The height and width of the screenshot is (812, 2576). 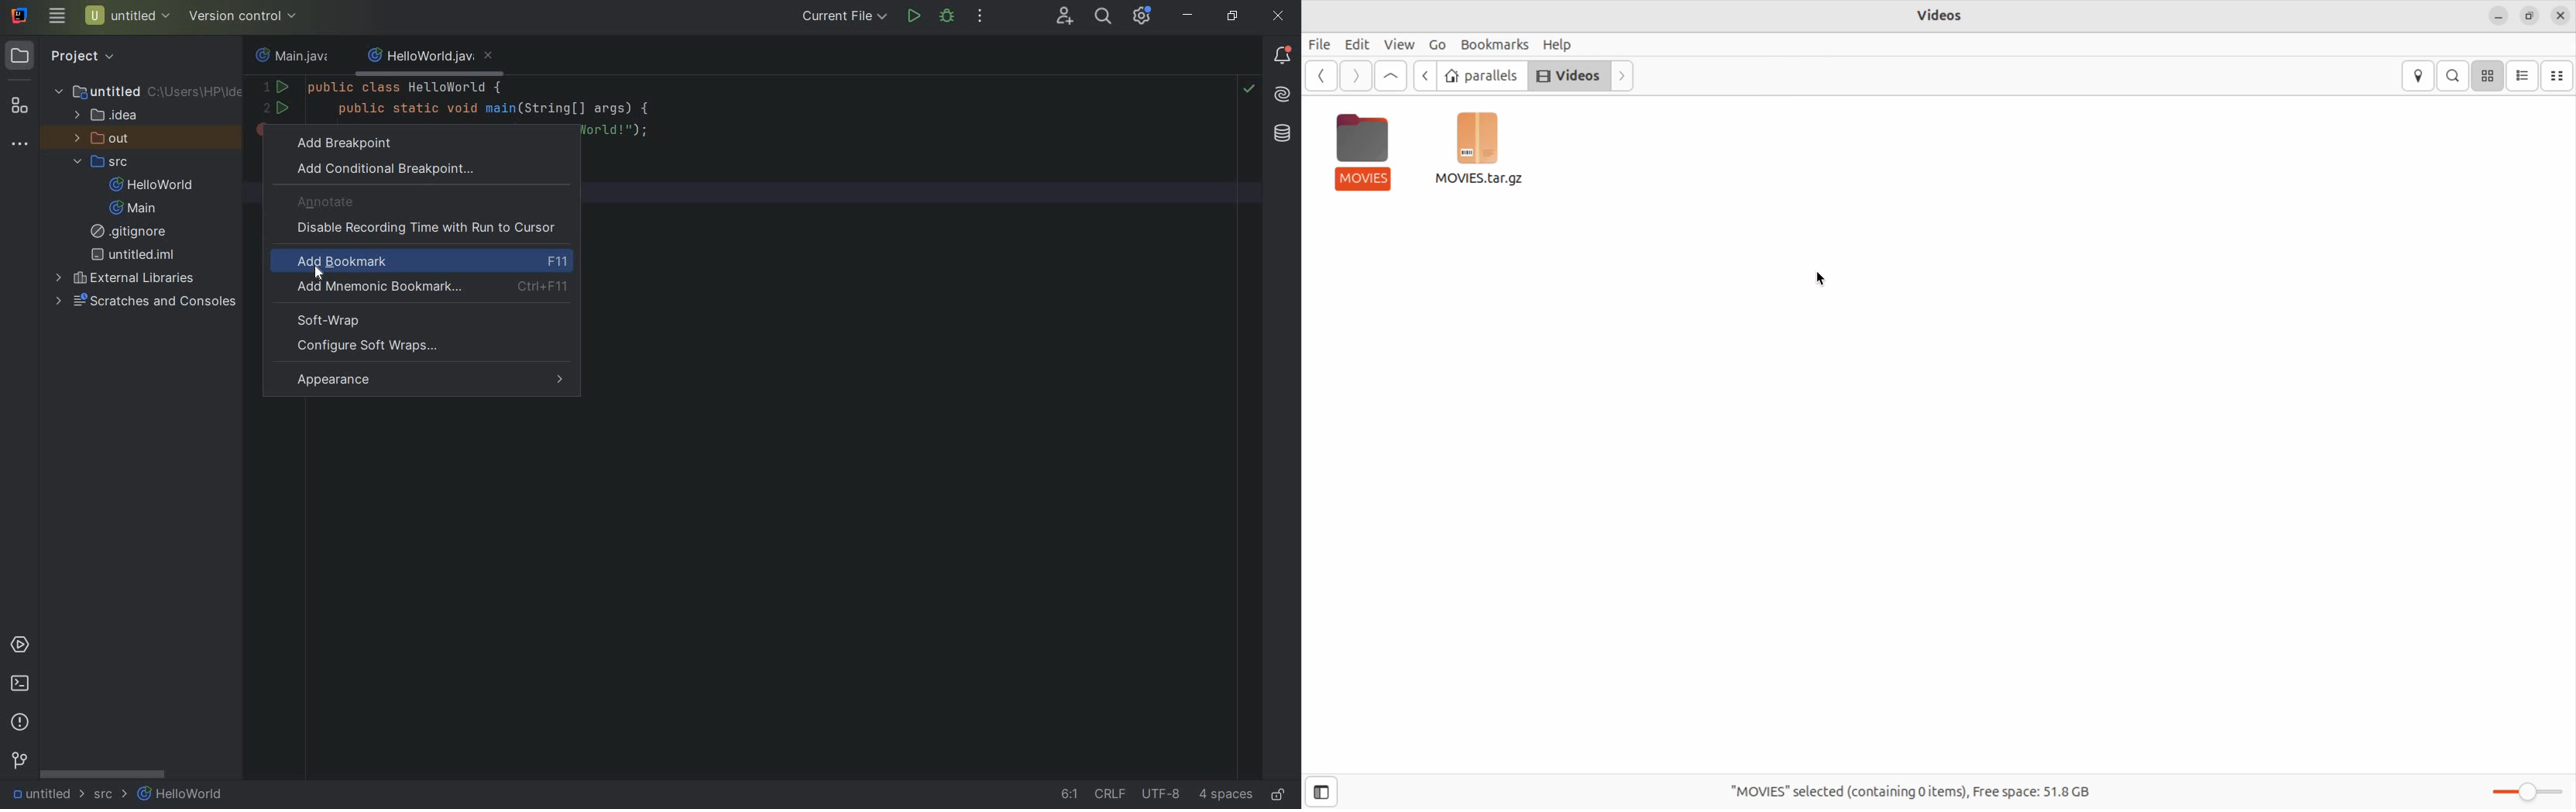 I want to click on Files, so click(x=1320, y=47).